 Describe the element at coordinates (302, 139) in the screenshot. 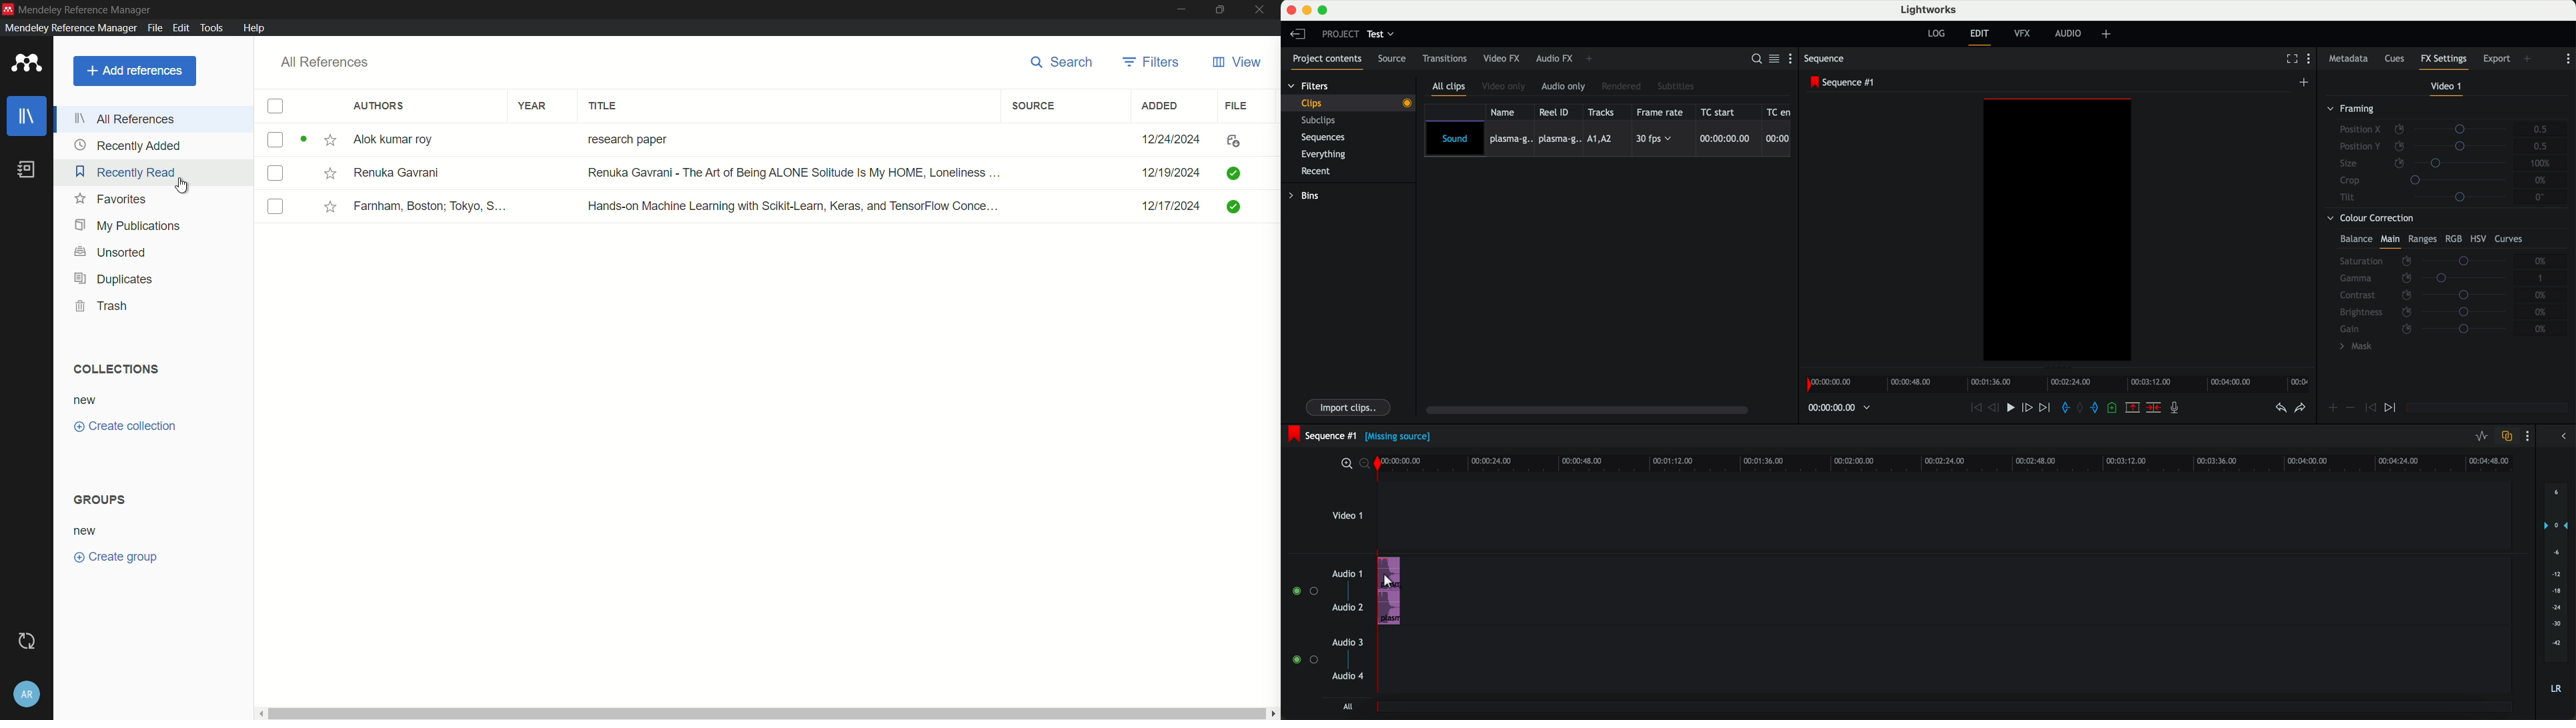

I see `unread` at that location.